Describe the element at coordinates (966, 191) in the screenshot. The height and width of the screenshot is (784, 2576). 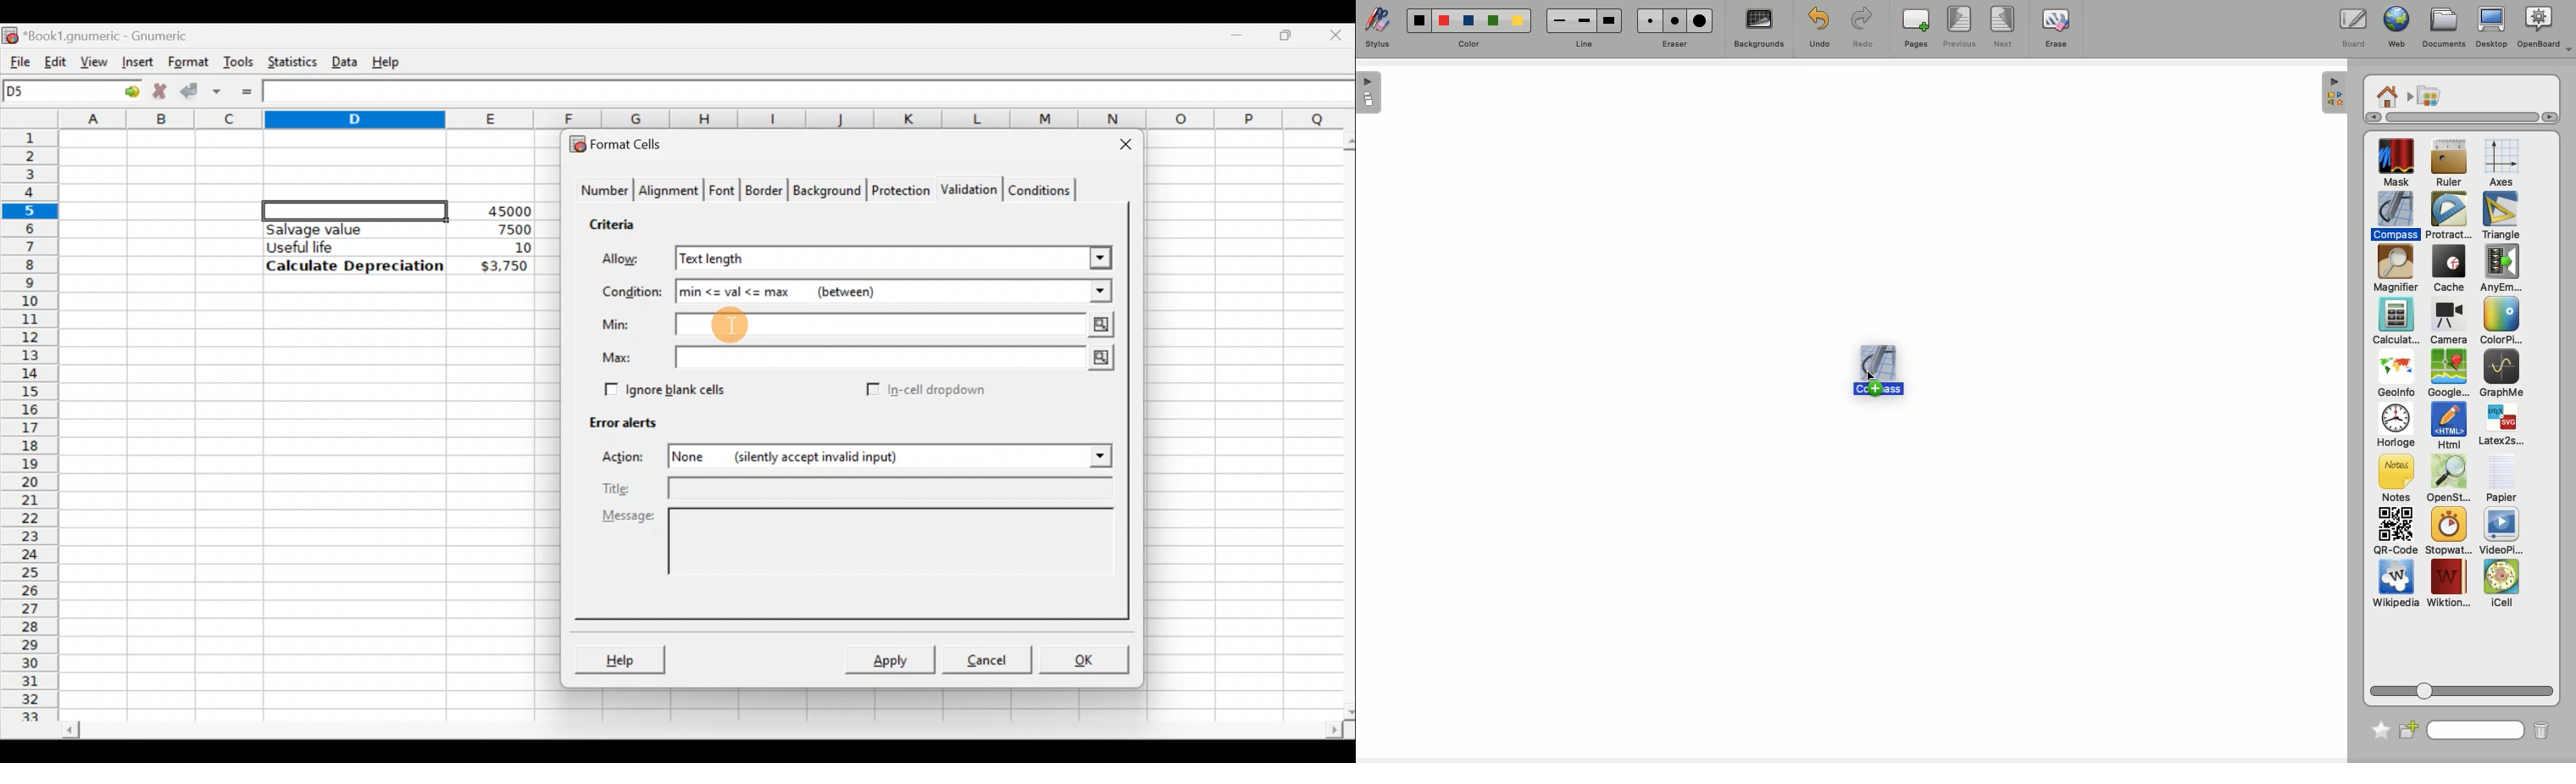
I see `Validation` at that location.